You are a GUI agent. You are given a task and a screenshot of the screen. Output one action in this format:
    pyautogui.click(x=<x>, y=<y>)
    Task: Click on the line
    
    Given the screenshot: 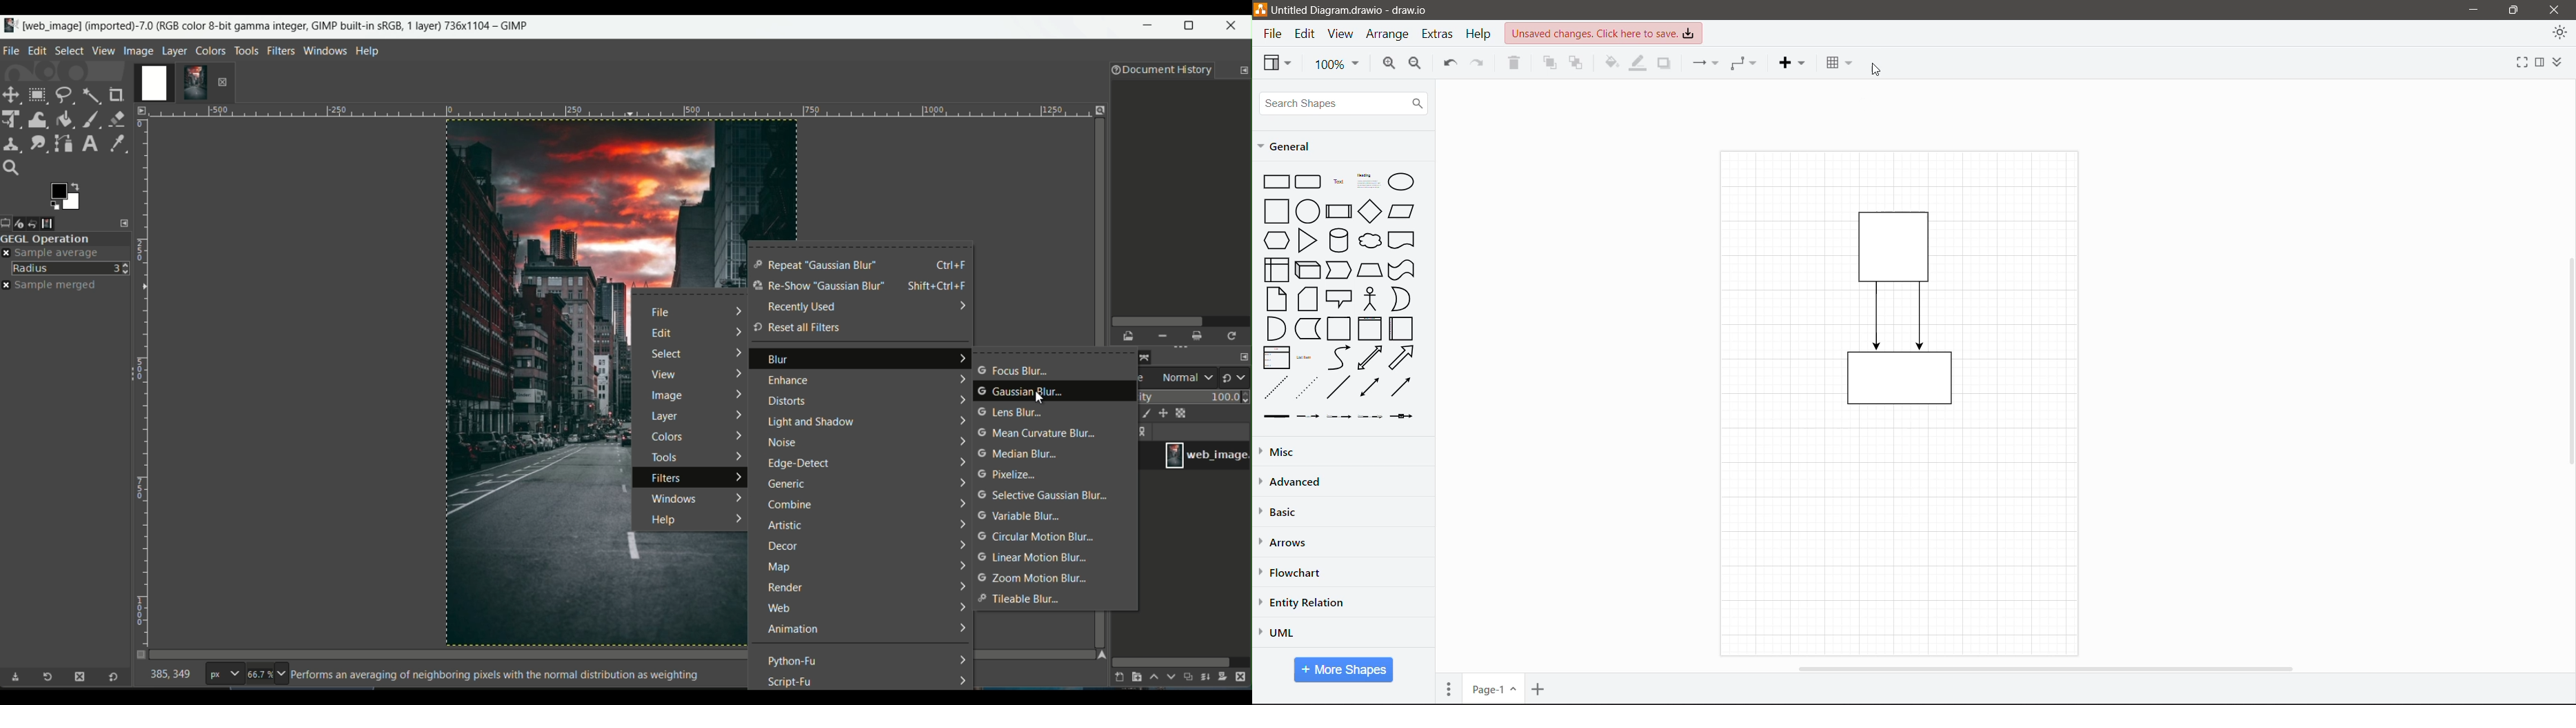 What is the action you would take?
    pyautogui.click(x=1339, y=387)
    